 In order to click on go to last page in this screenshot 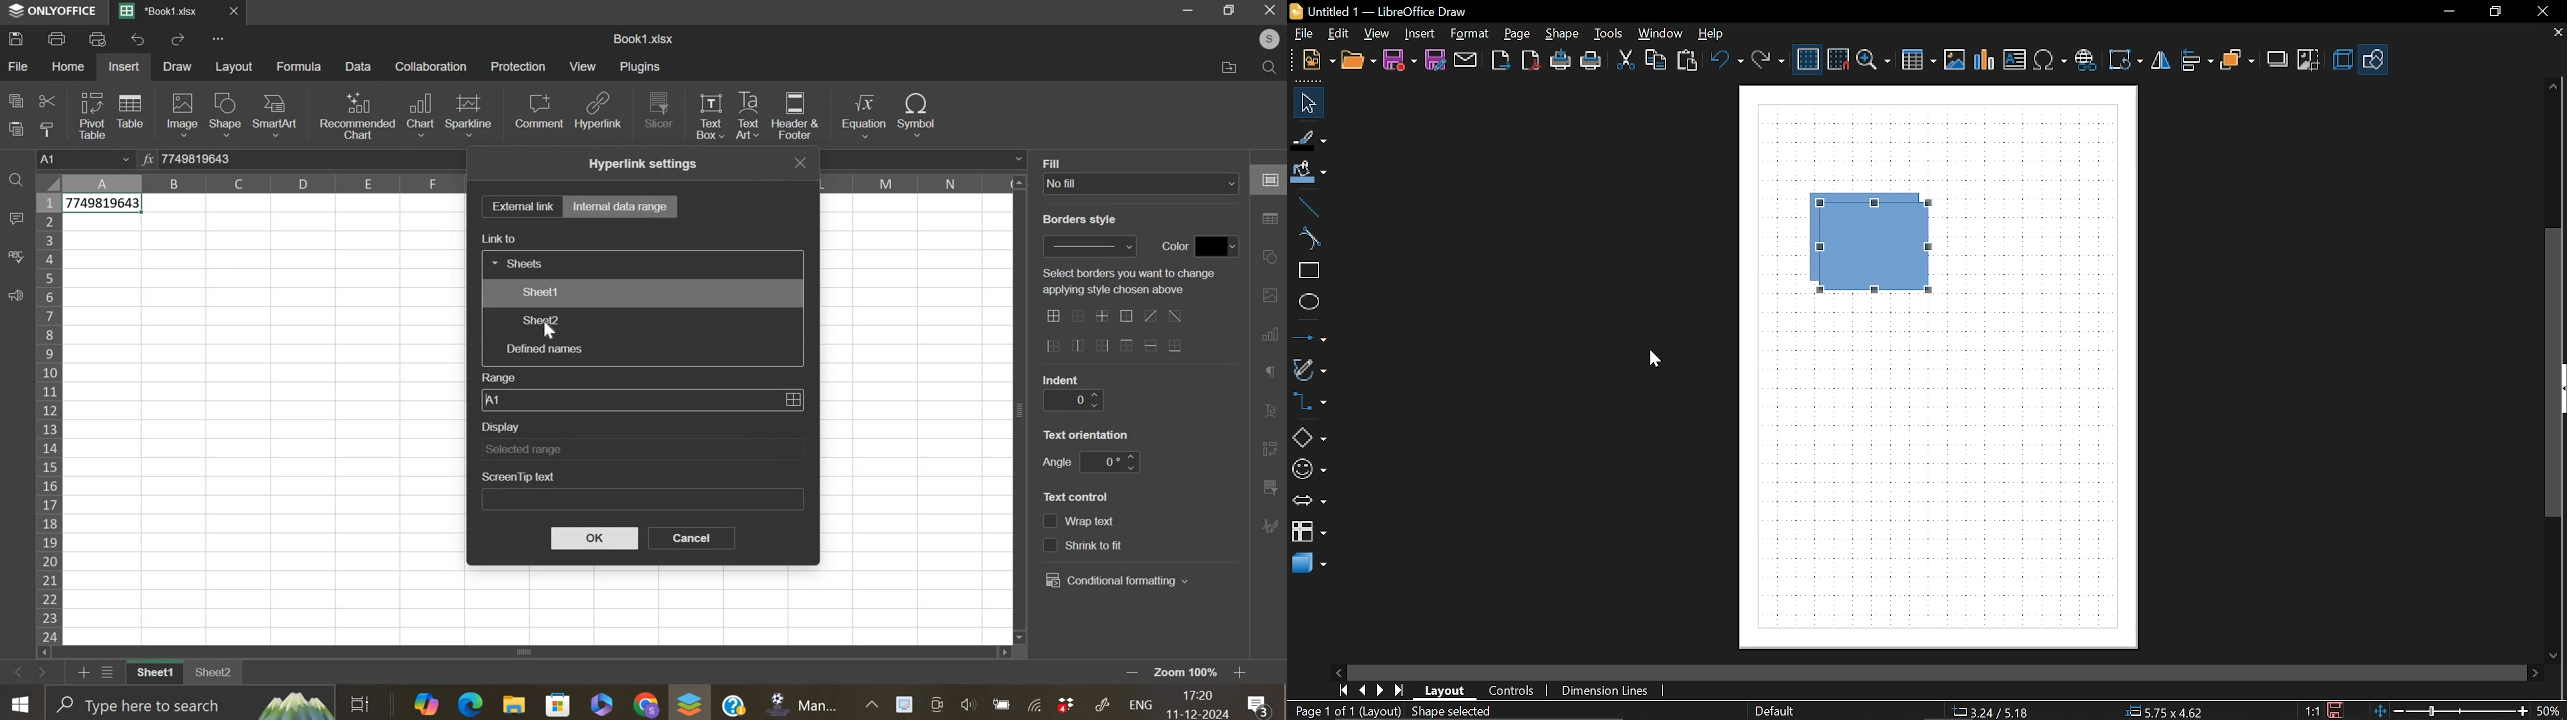, I will do `click(1401, 691)`.